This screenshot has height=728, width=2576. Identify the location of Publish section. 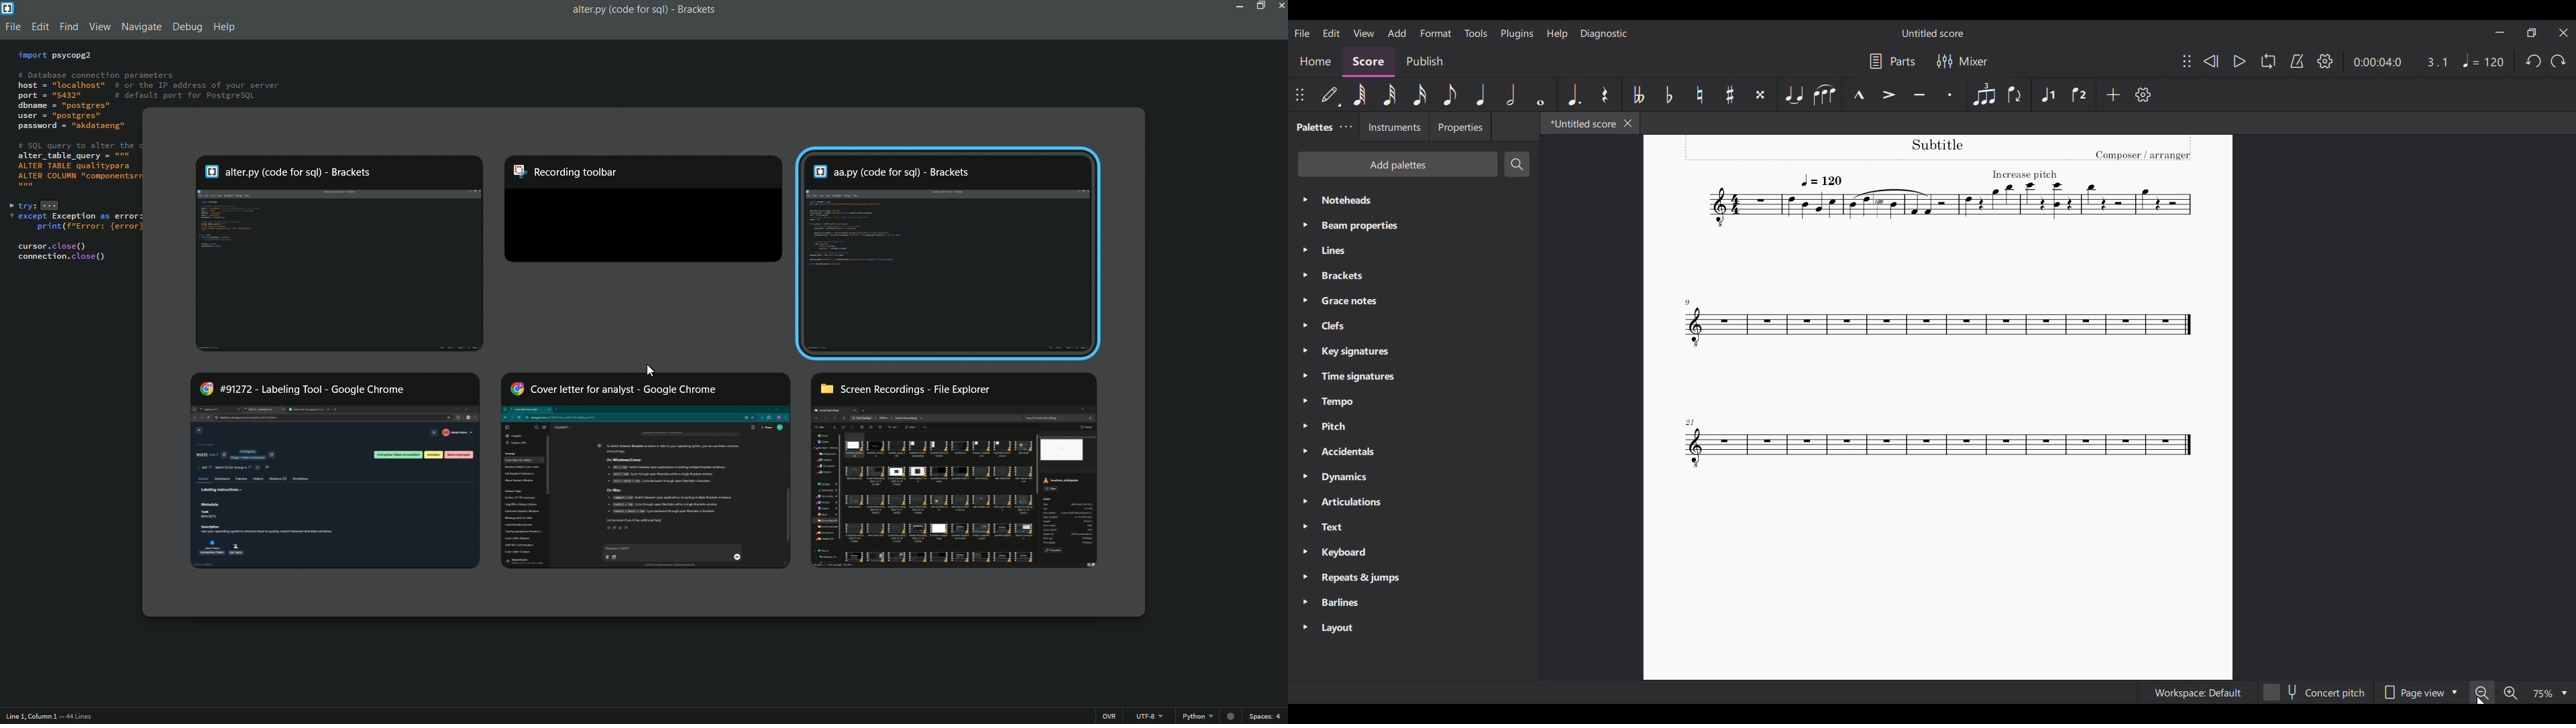
(1426, 62).